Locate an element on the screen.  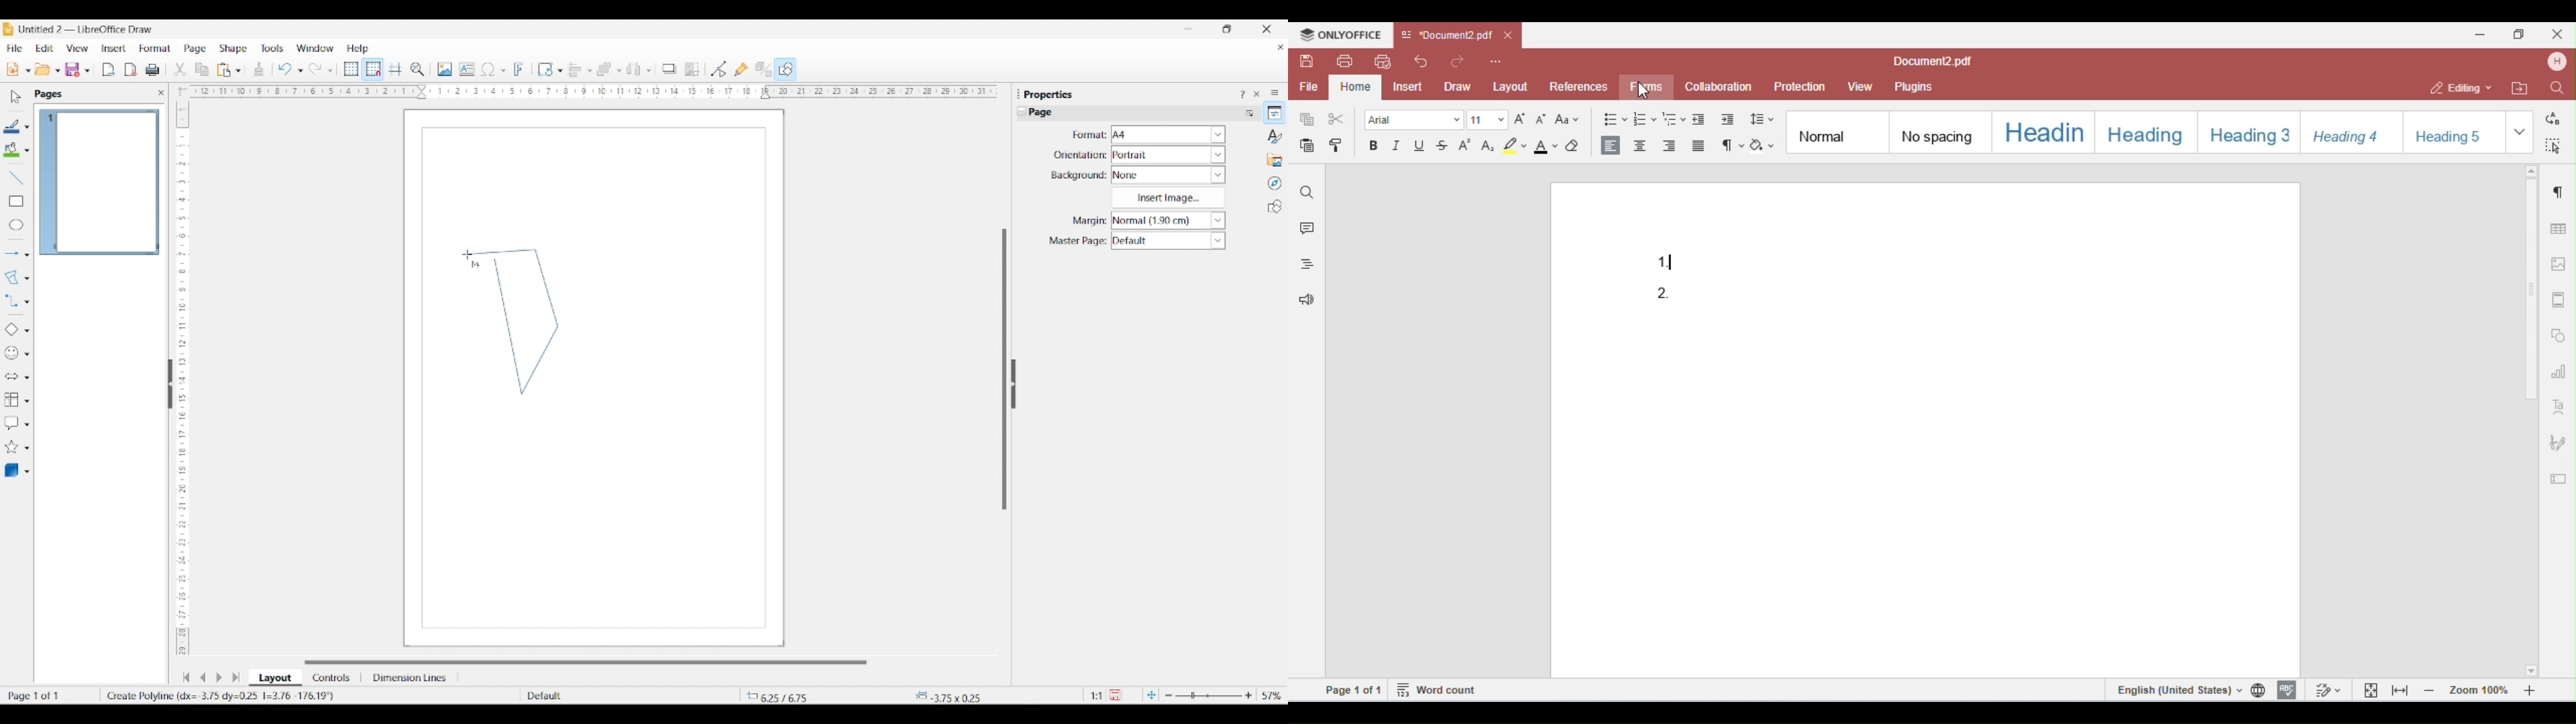
Undo specific actions is located at coordinates (300, 70).